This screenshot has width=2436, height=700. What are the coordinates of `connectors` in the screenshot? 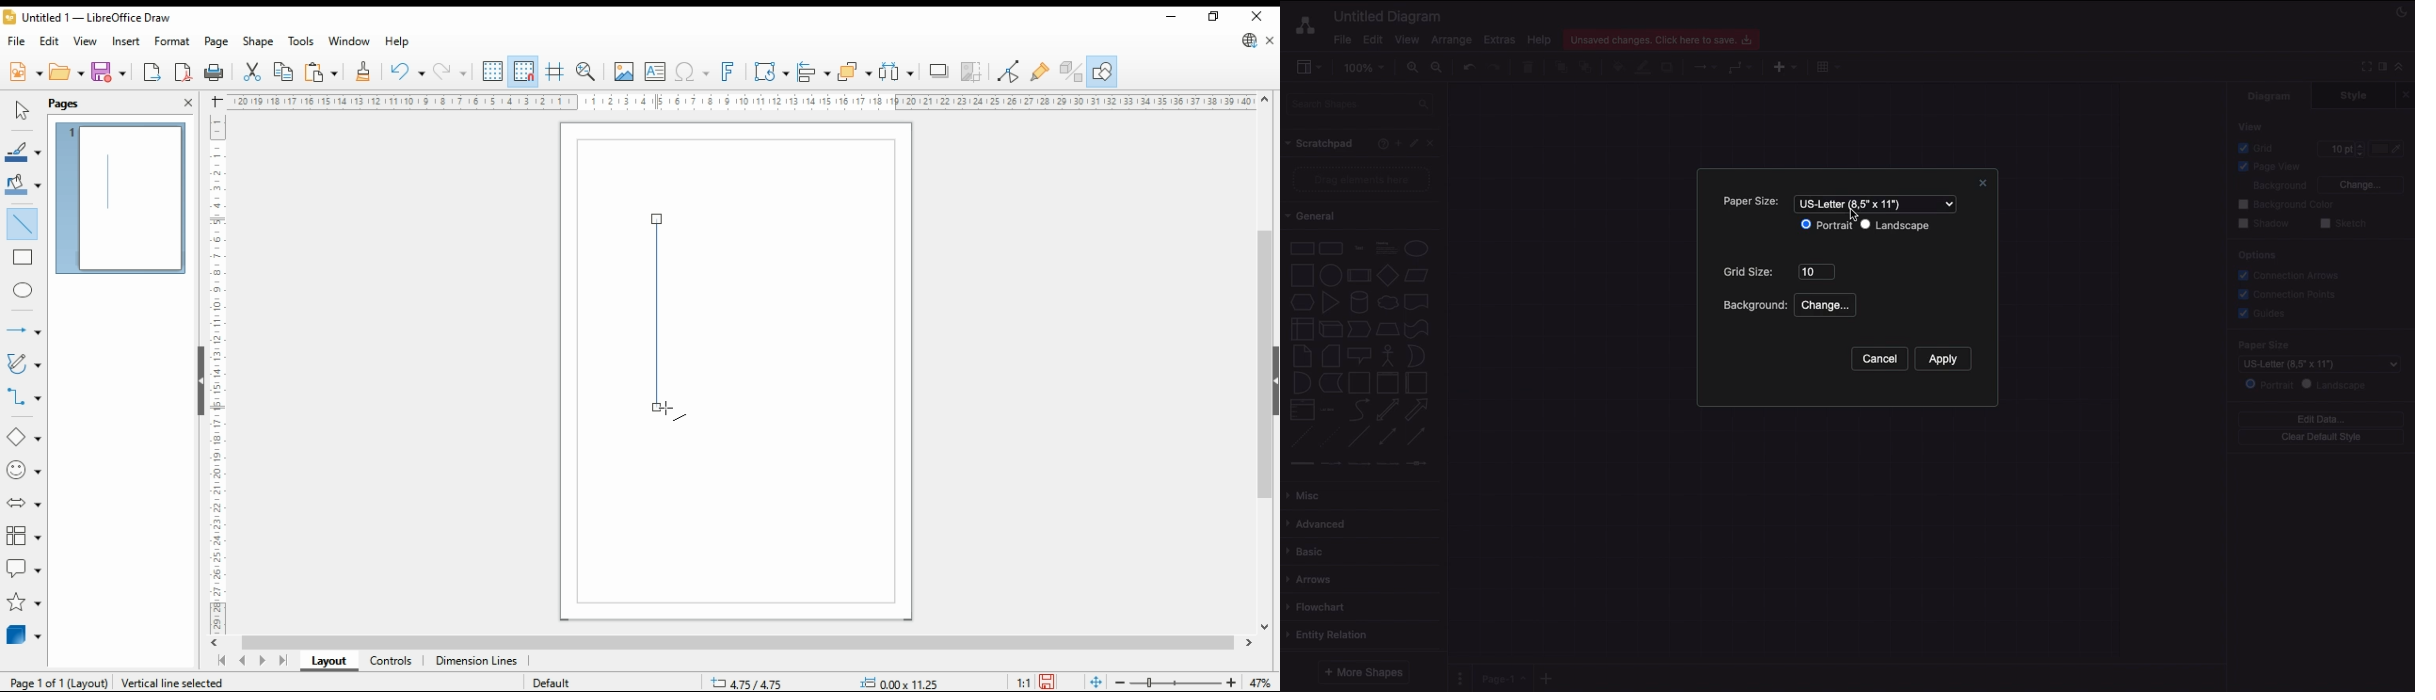 It's located at (24, 397).